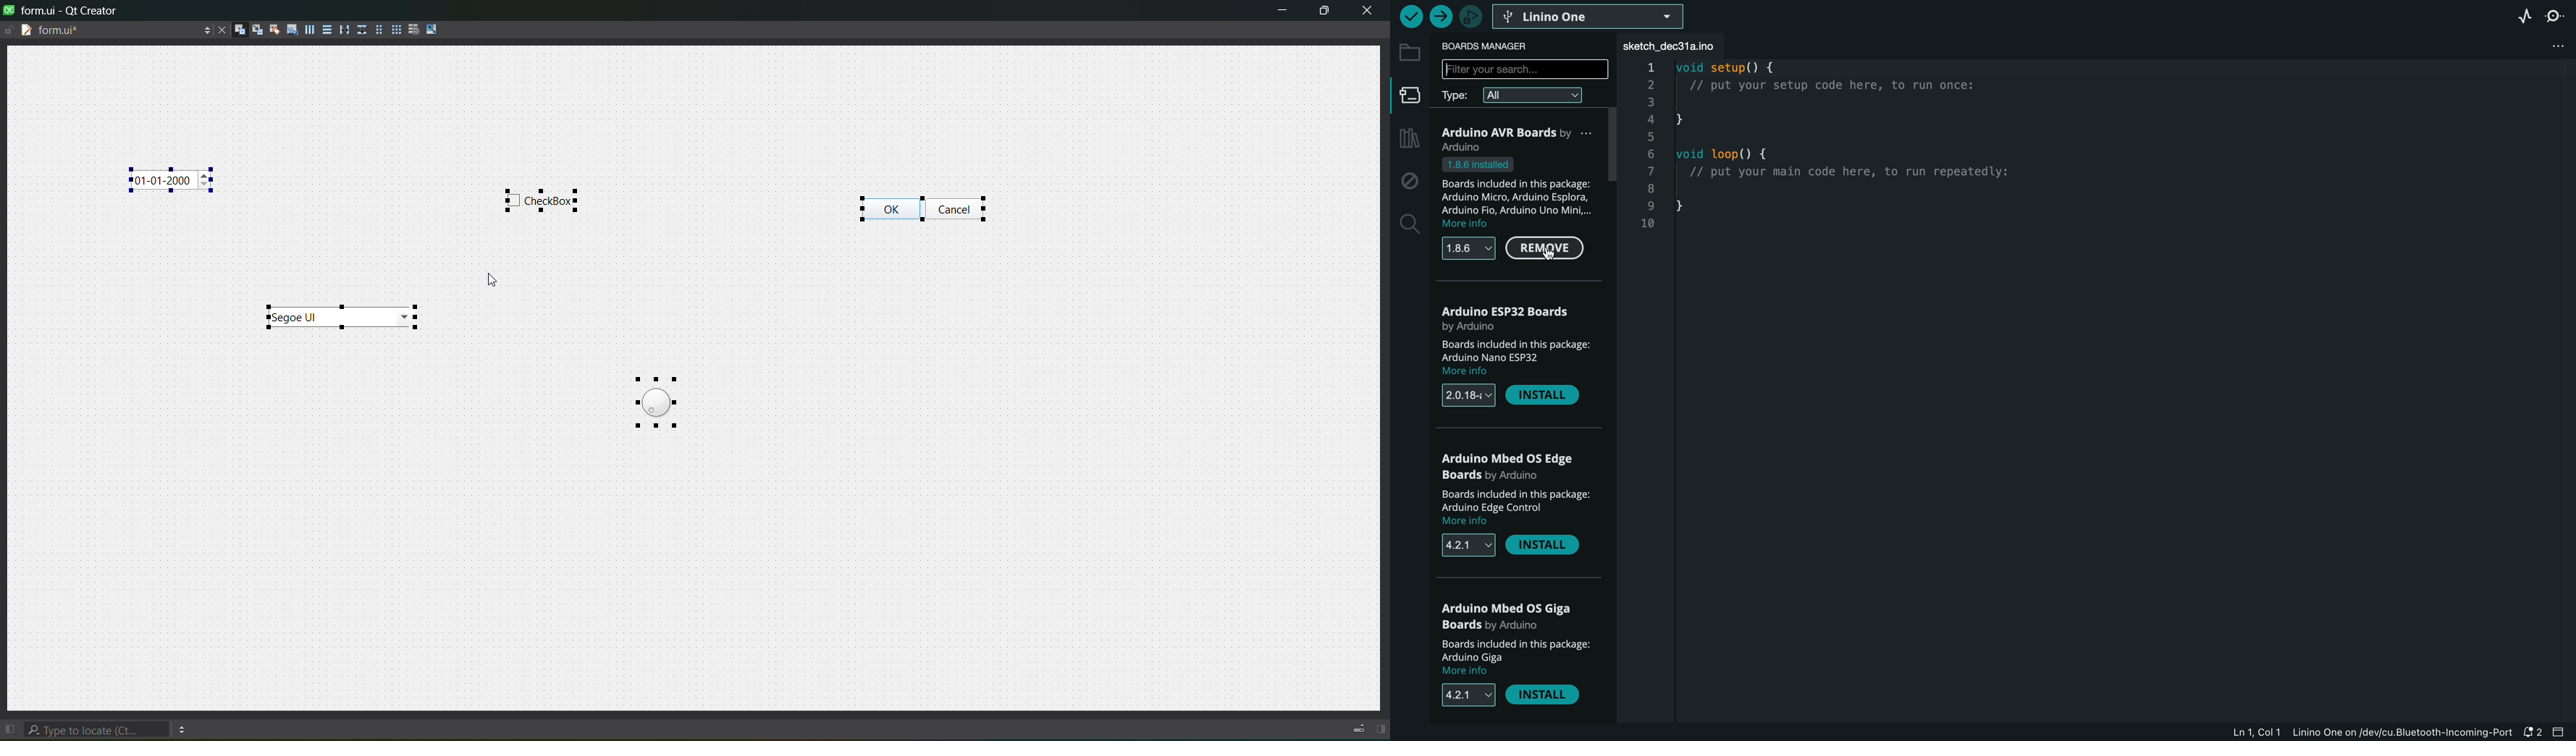  Describe the element at coordinates (1471, 17) in the screenshot. I see `debugger` at that location.